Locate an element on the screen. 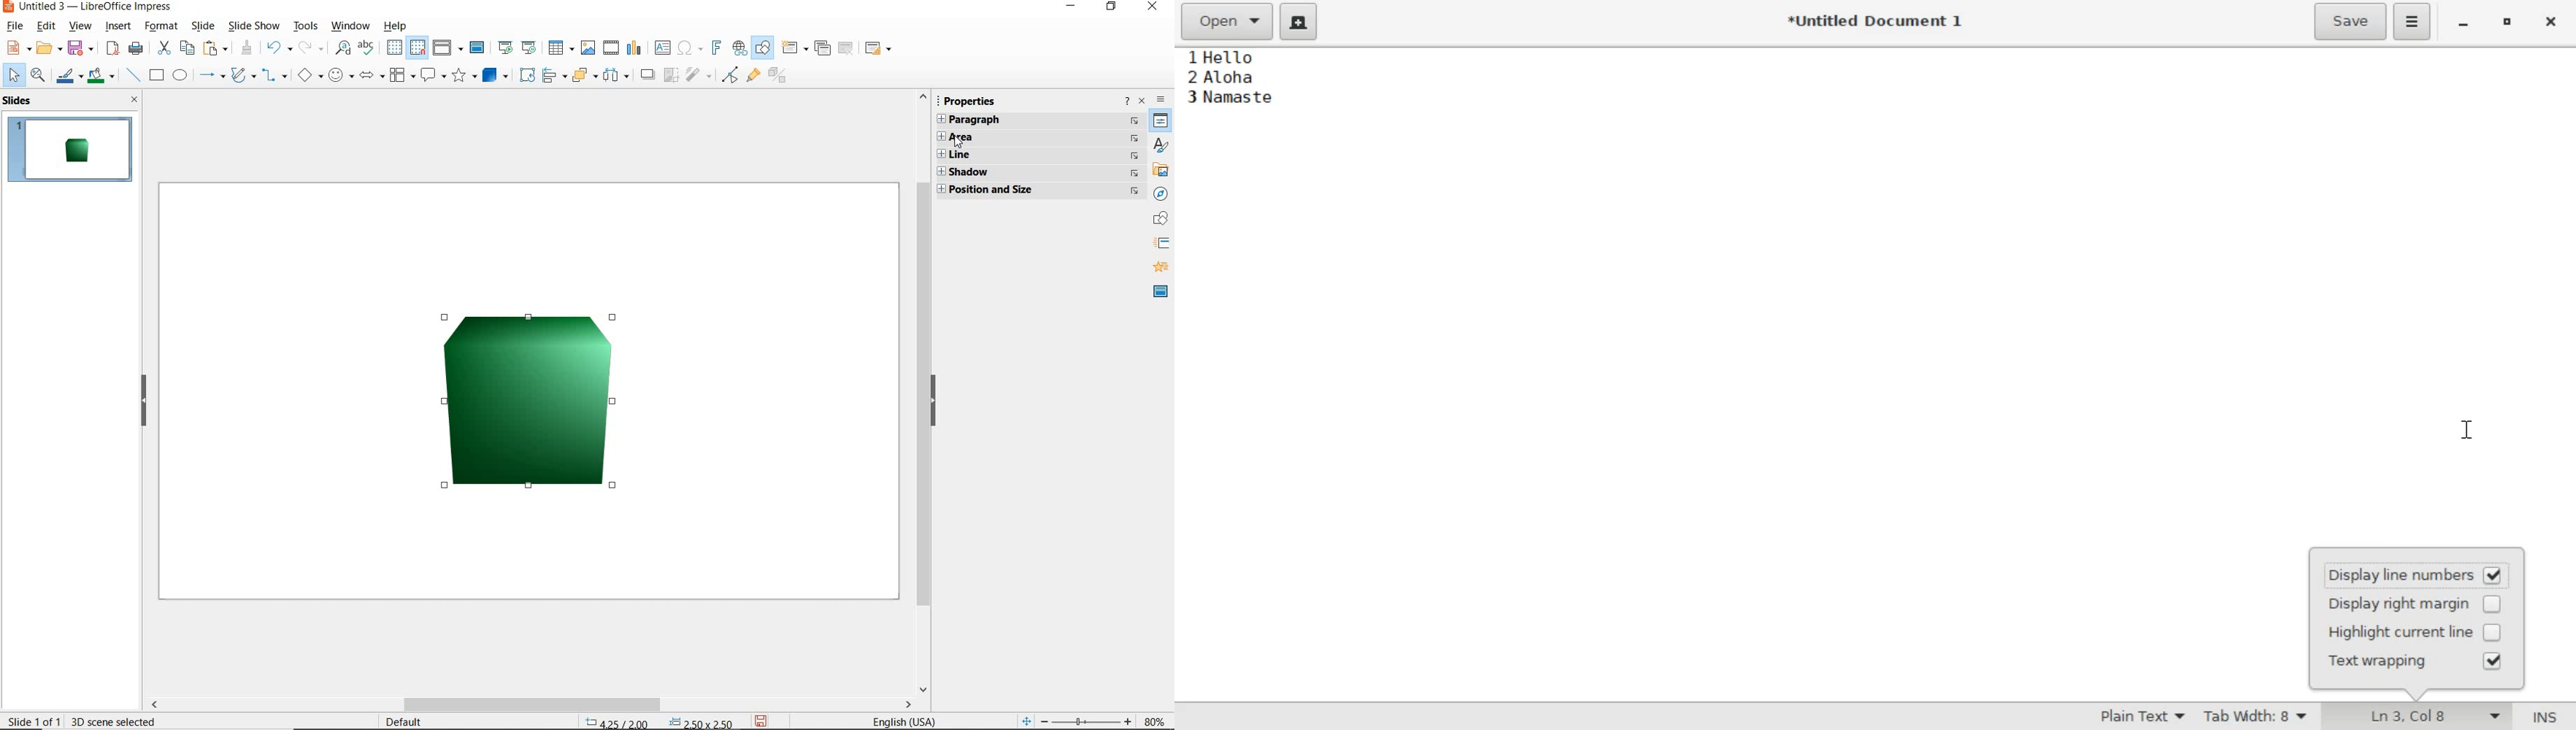 This screenshot has height=756, width=2576. display grid is located at coordinates (394, 48).